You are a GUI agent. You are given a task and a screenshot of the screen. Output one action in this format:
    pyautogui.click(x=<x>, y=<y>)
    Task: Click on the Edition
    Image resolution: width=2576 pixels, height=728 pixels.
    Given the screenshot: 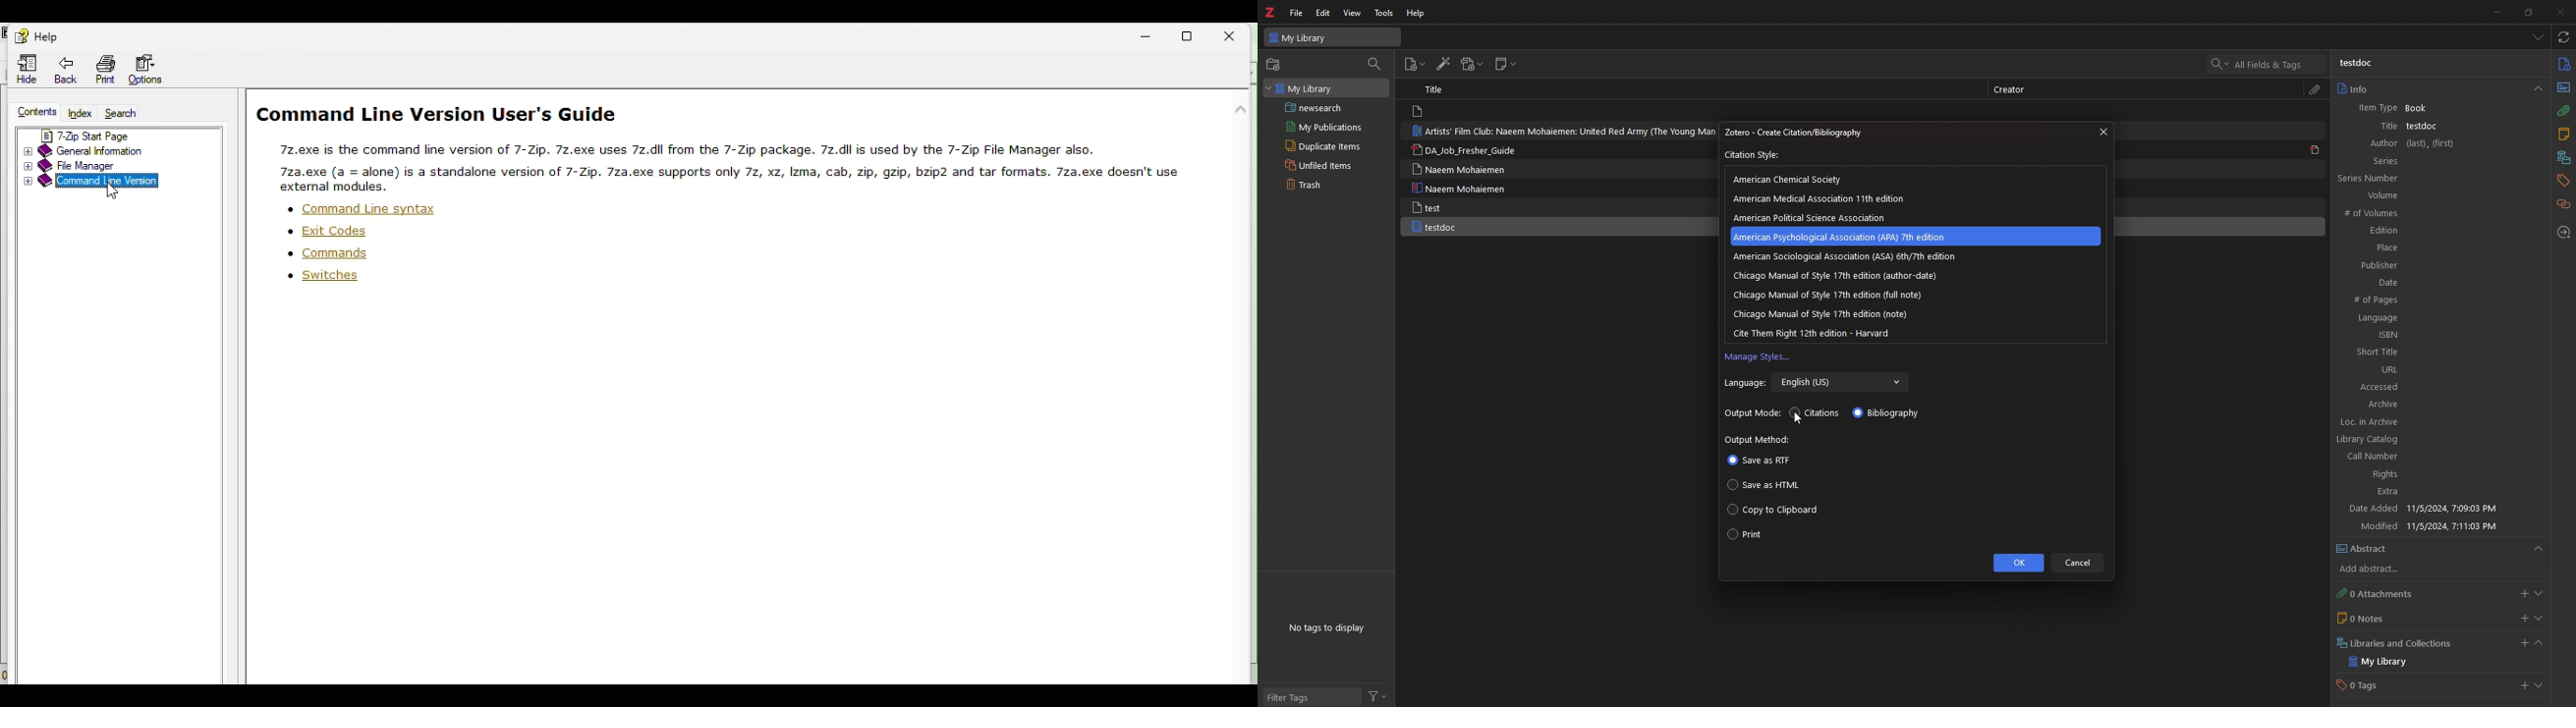 What is the action you would take?
    pyautogui.click(x=2430, y=231)
    